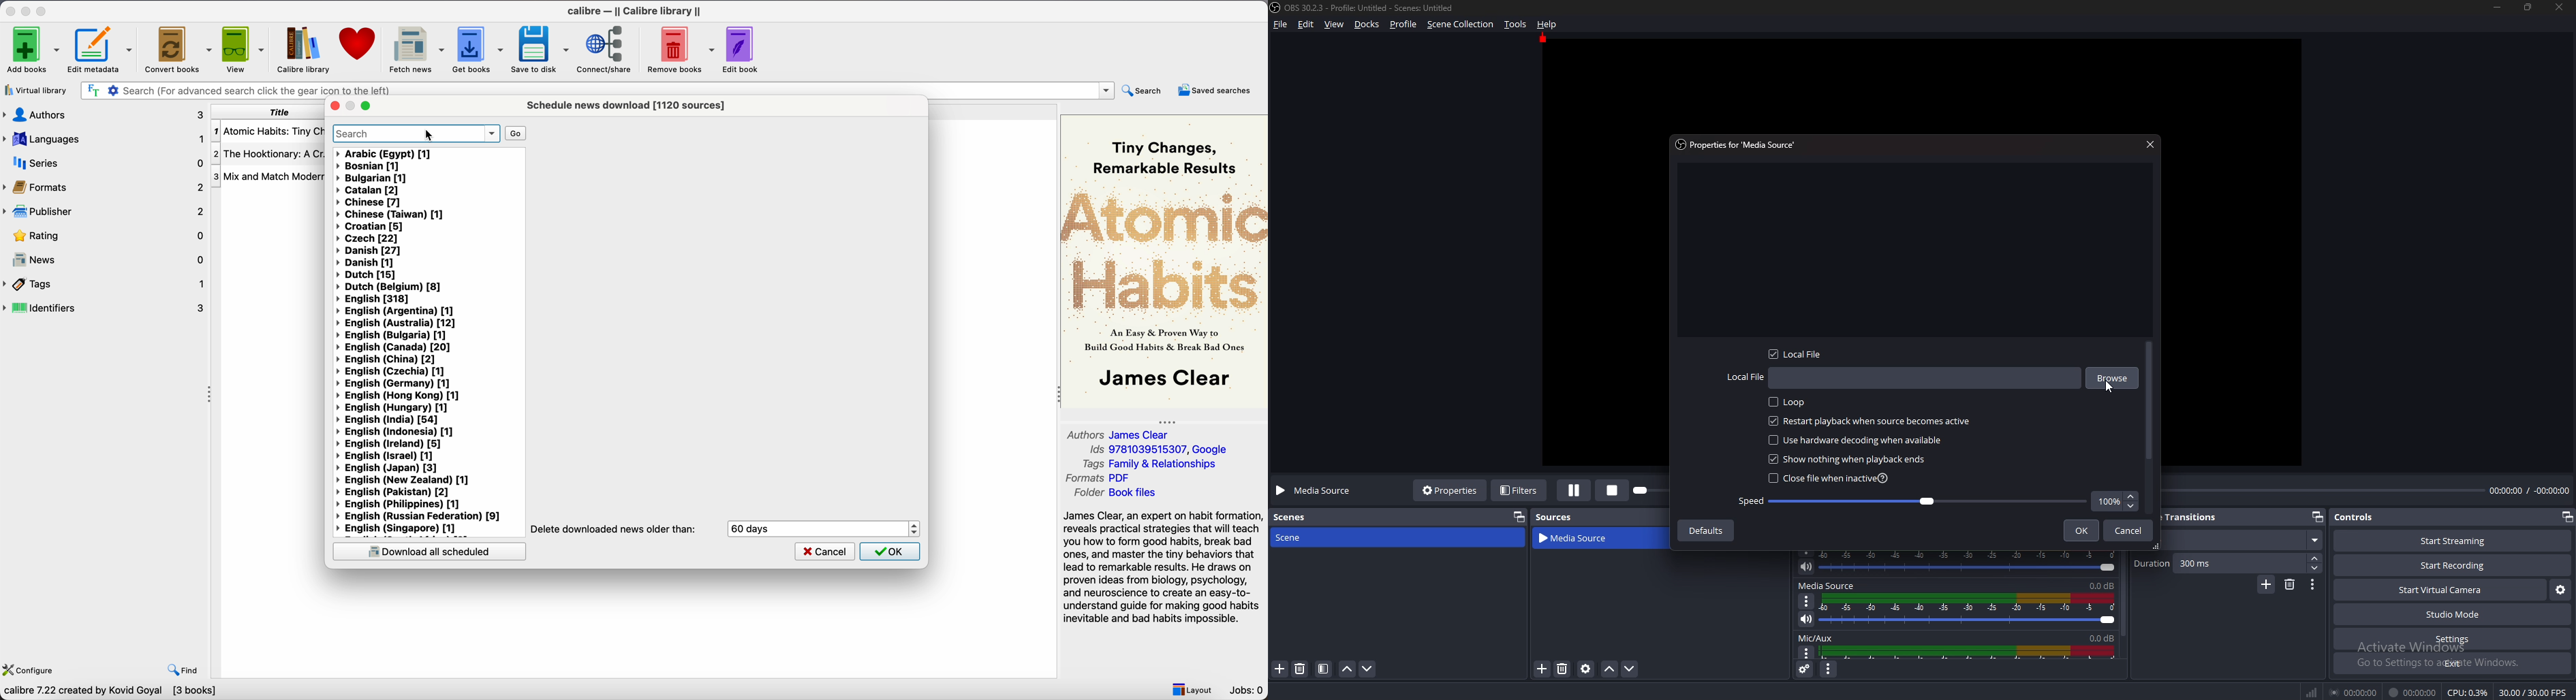 Image resolution: width=2576 pixels, height=700 pixels. What do you see at coordinates (2129, 530) in the screenshot?
I see `Cancel` at bounding box center [2129, 530].